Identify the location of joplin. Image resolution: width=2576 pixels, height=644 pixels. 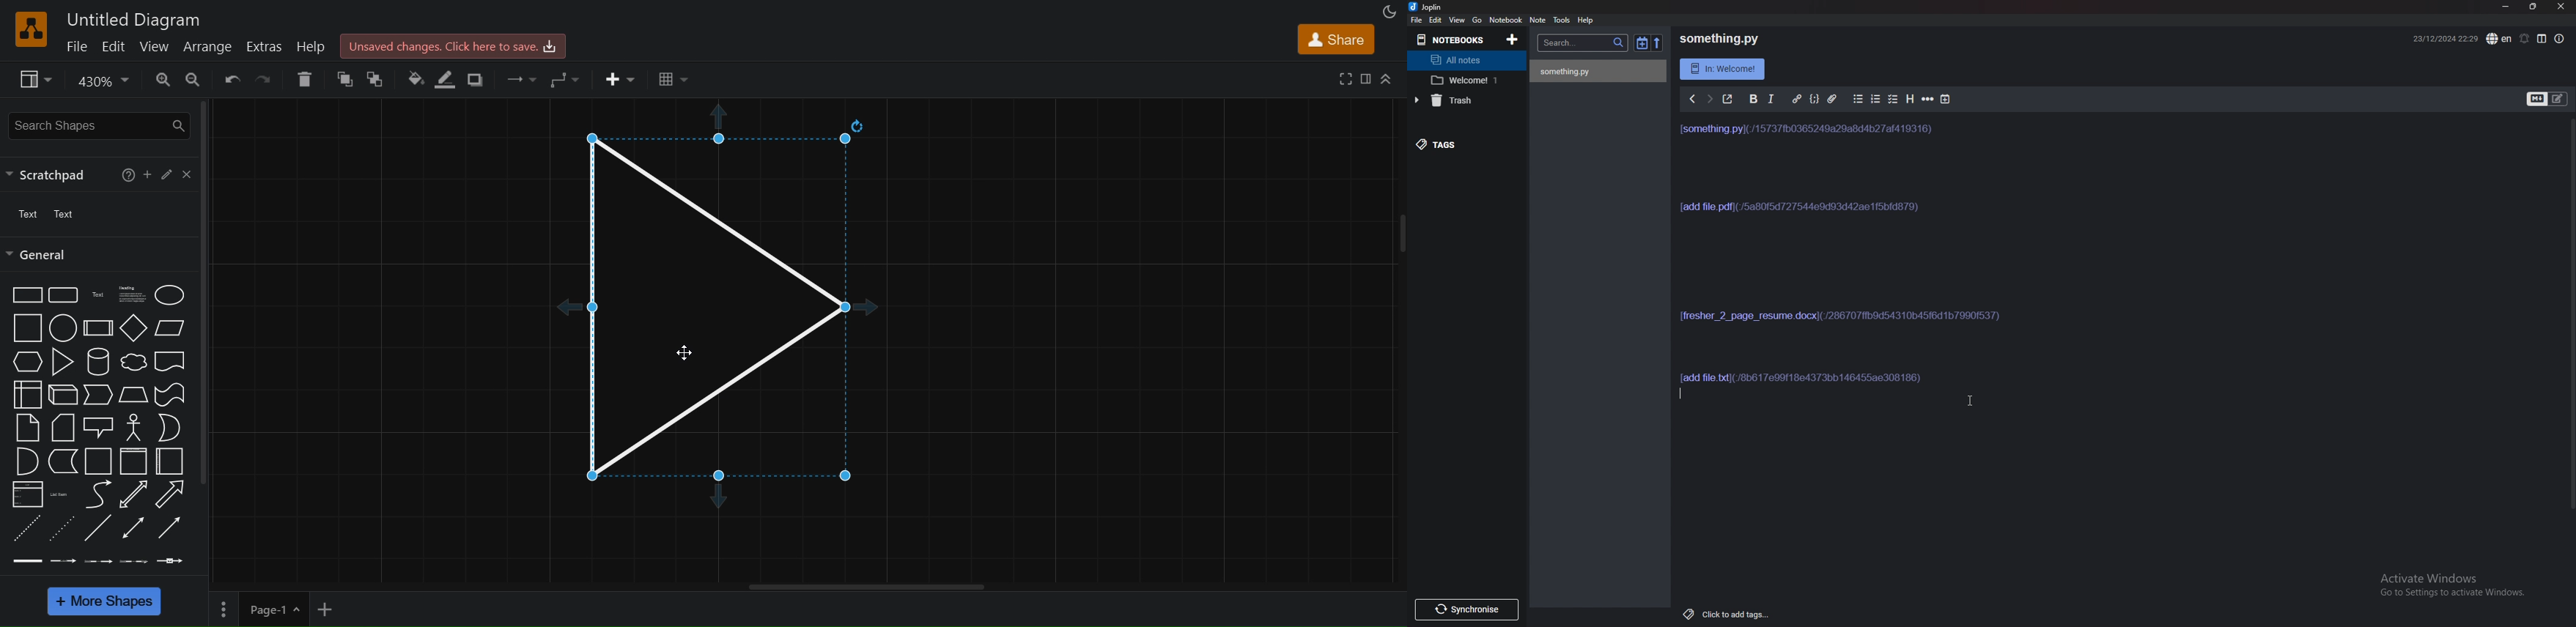
(1436, 7).